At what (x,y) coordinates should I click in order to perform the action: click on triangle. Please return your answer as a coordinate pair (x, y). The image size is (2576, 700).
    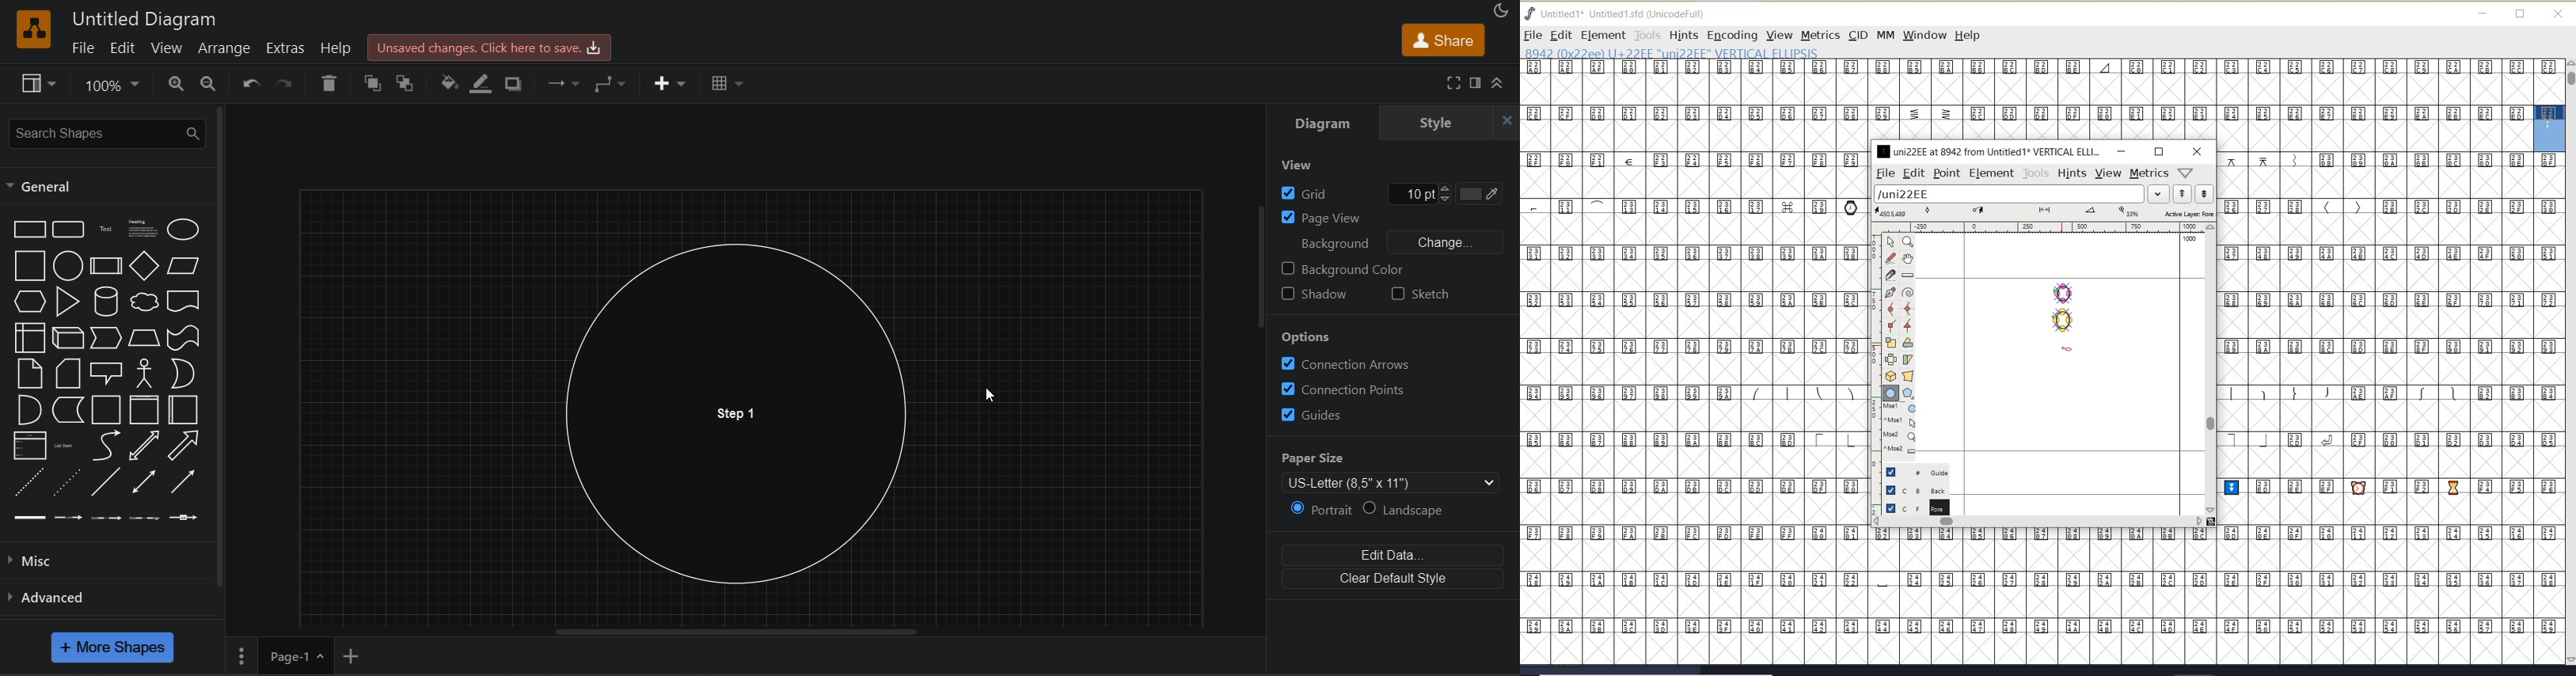
    Looking at the image, I should click on (70, 302).